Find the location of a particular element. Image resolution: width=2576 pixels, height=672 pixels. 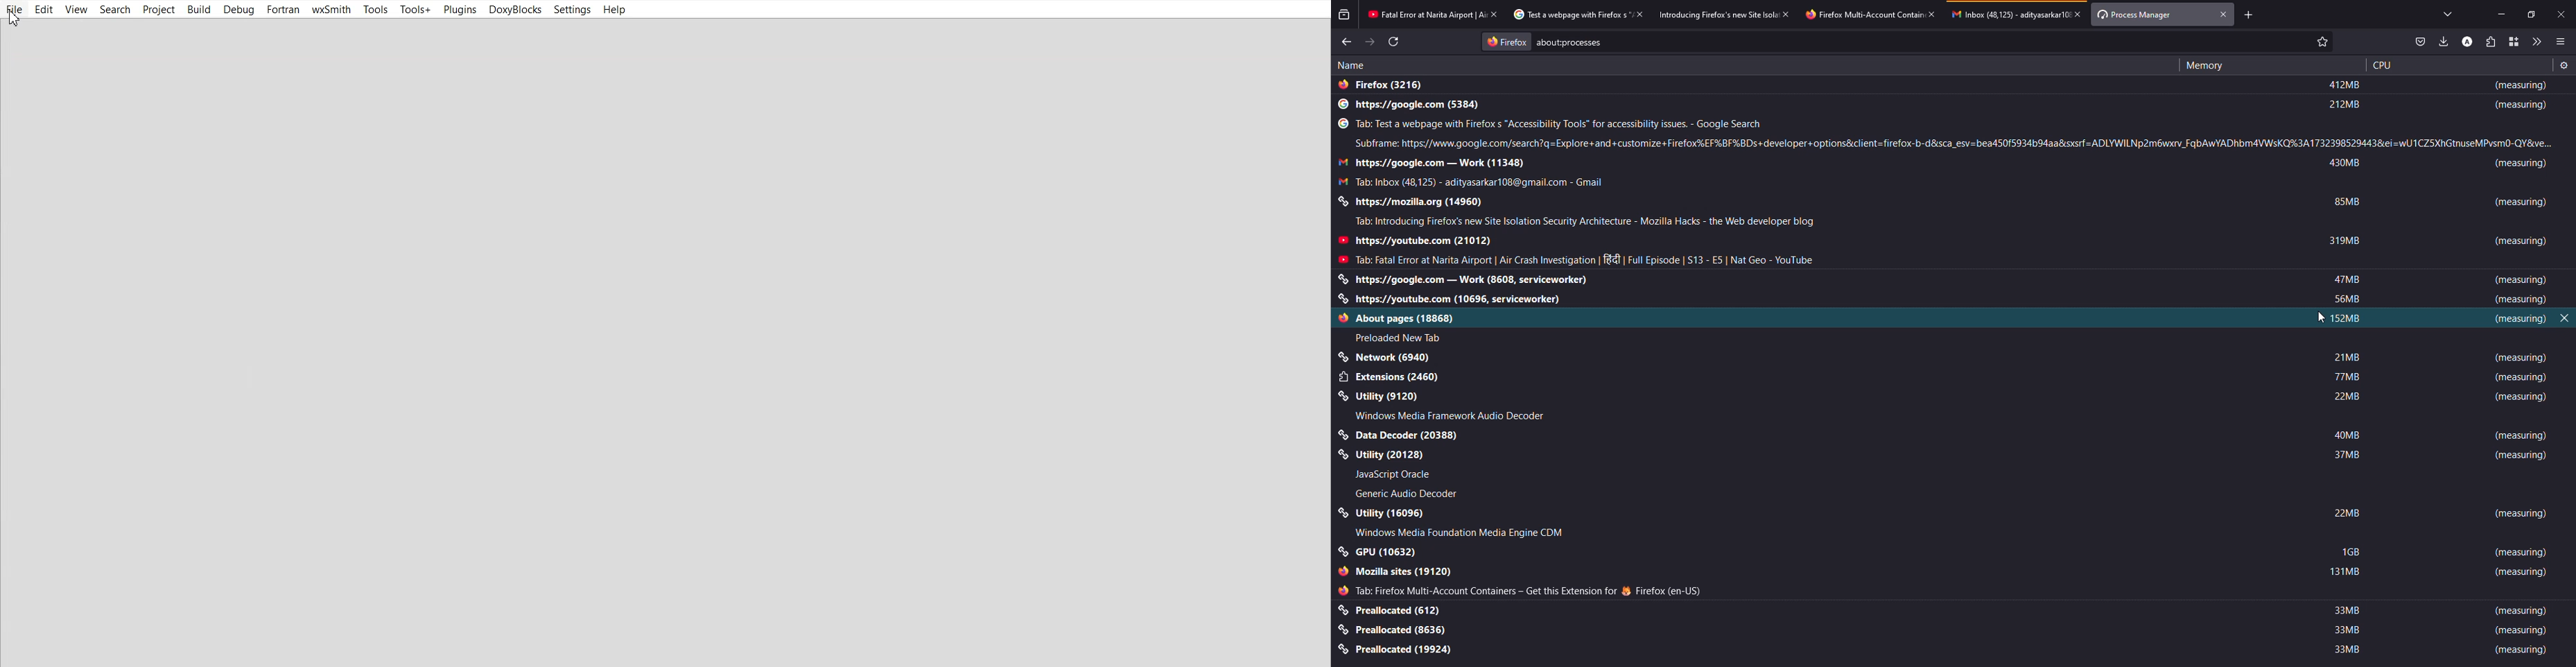

measuring is located at coordinates (2517, 612).